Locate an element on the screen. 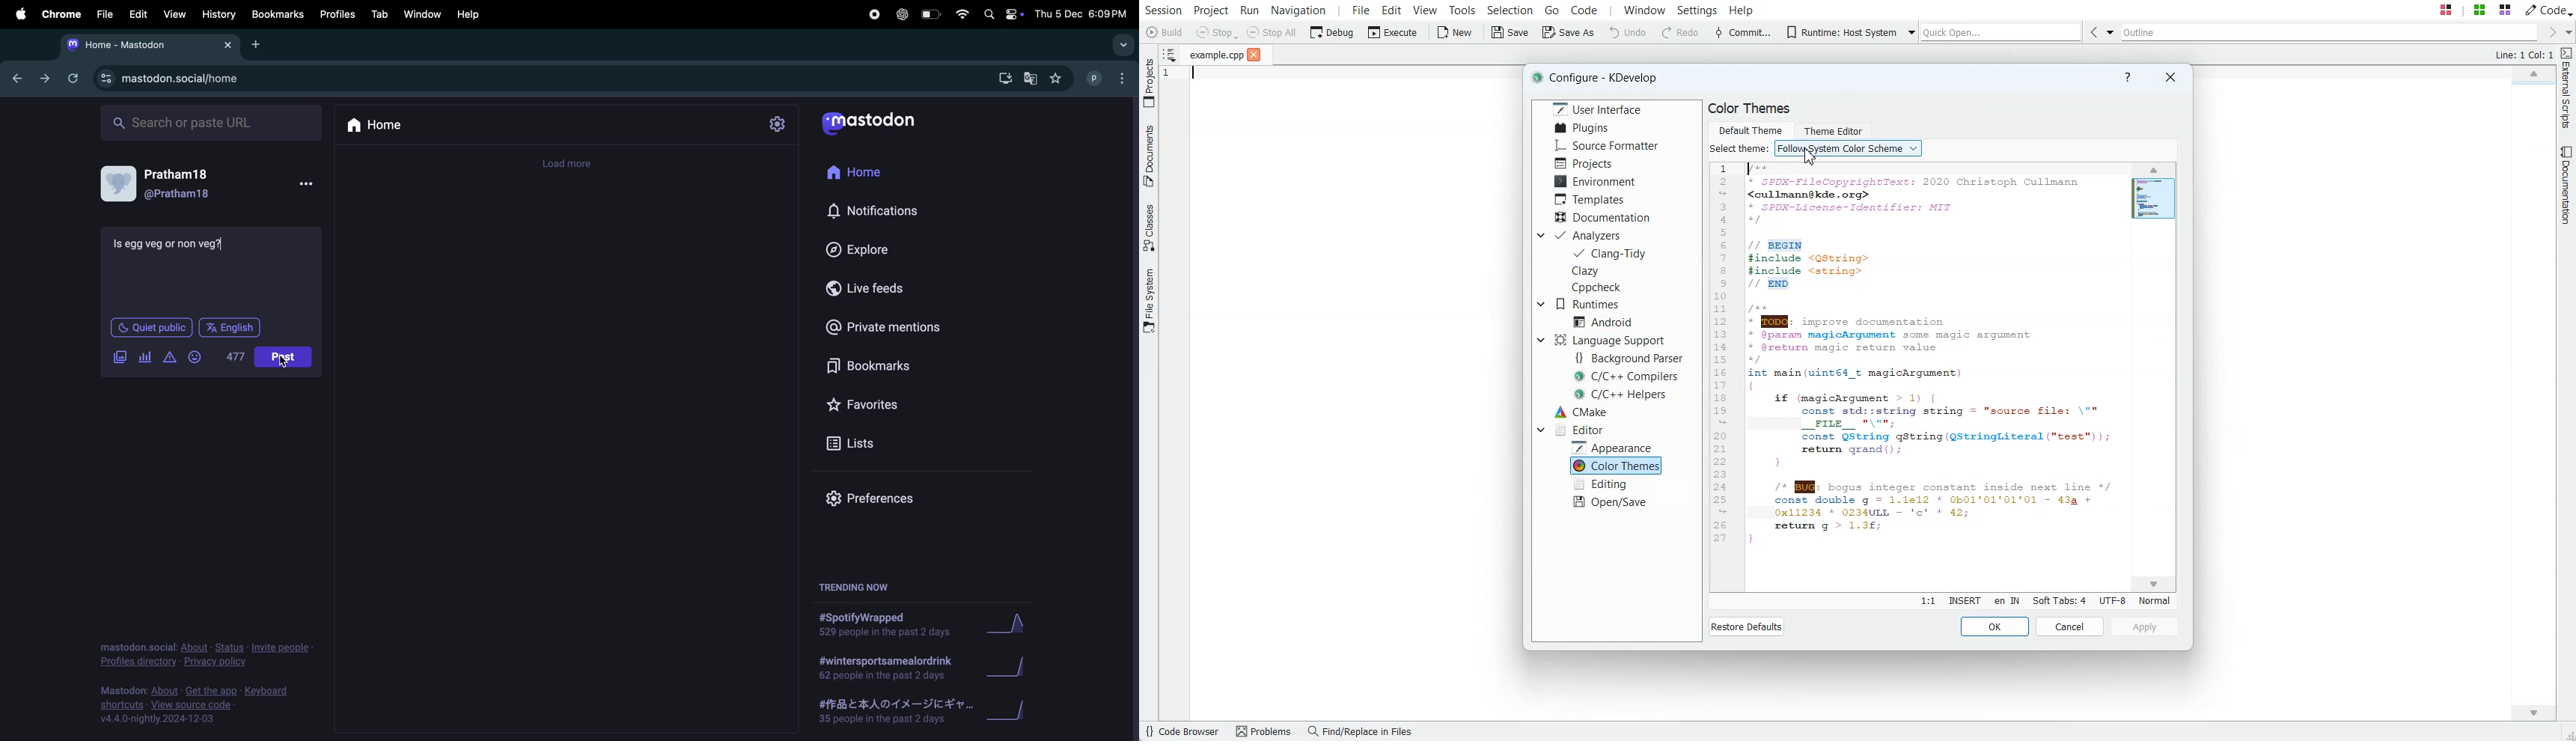  graph is located at coordinates (1007, 627).